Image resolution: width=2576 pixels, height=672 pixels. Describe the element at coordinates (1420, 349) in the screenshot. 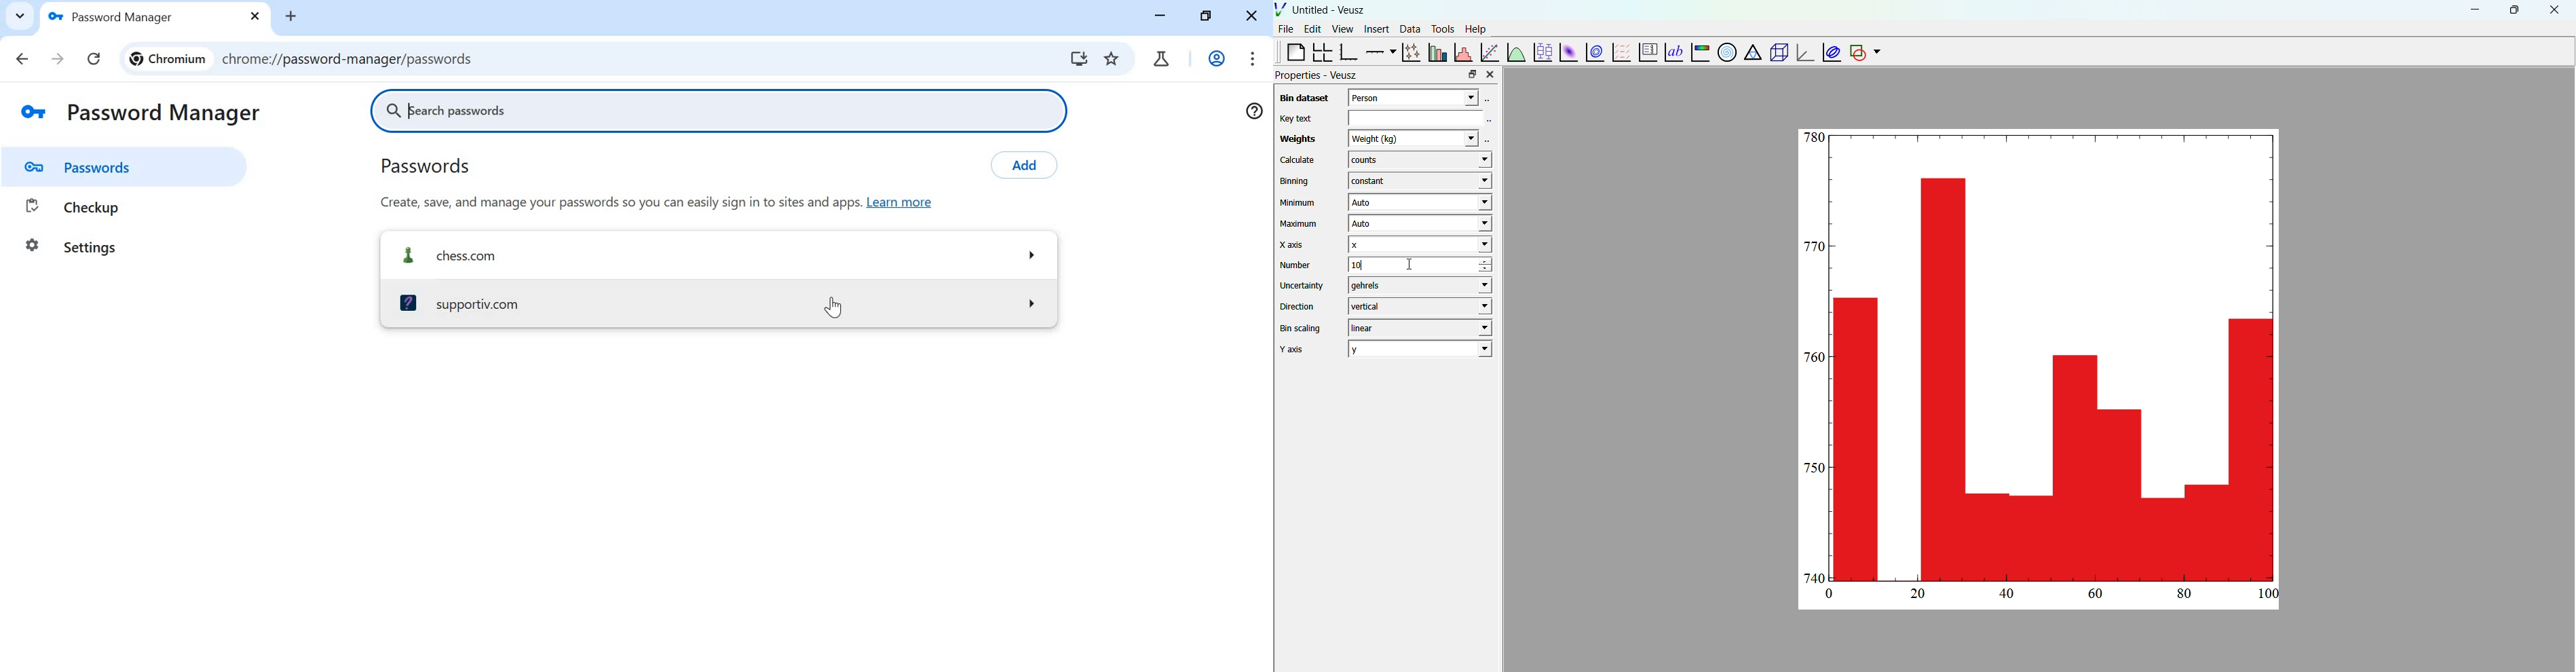

I see `y - y axis drop down` at that location.